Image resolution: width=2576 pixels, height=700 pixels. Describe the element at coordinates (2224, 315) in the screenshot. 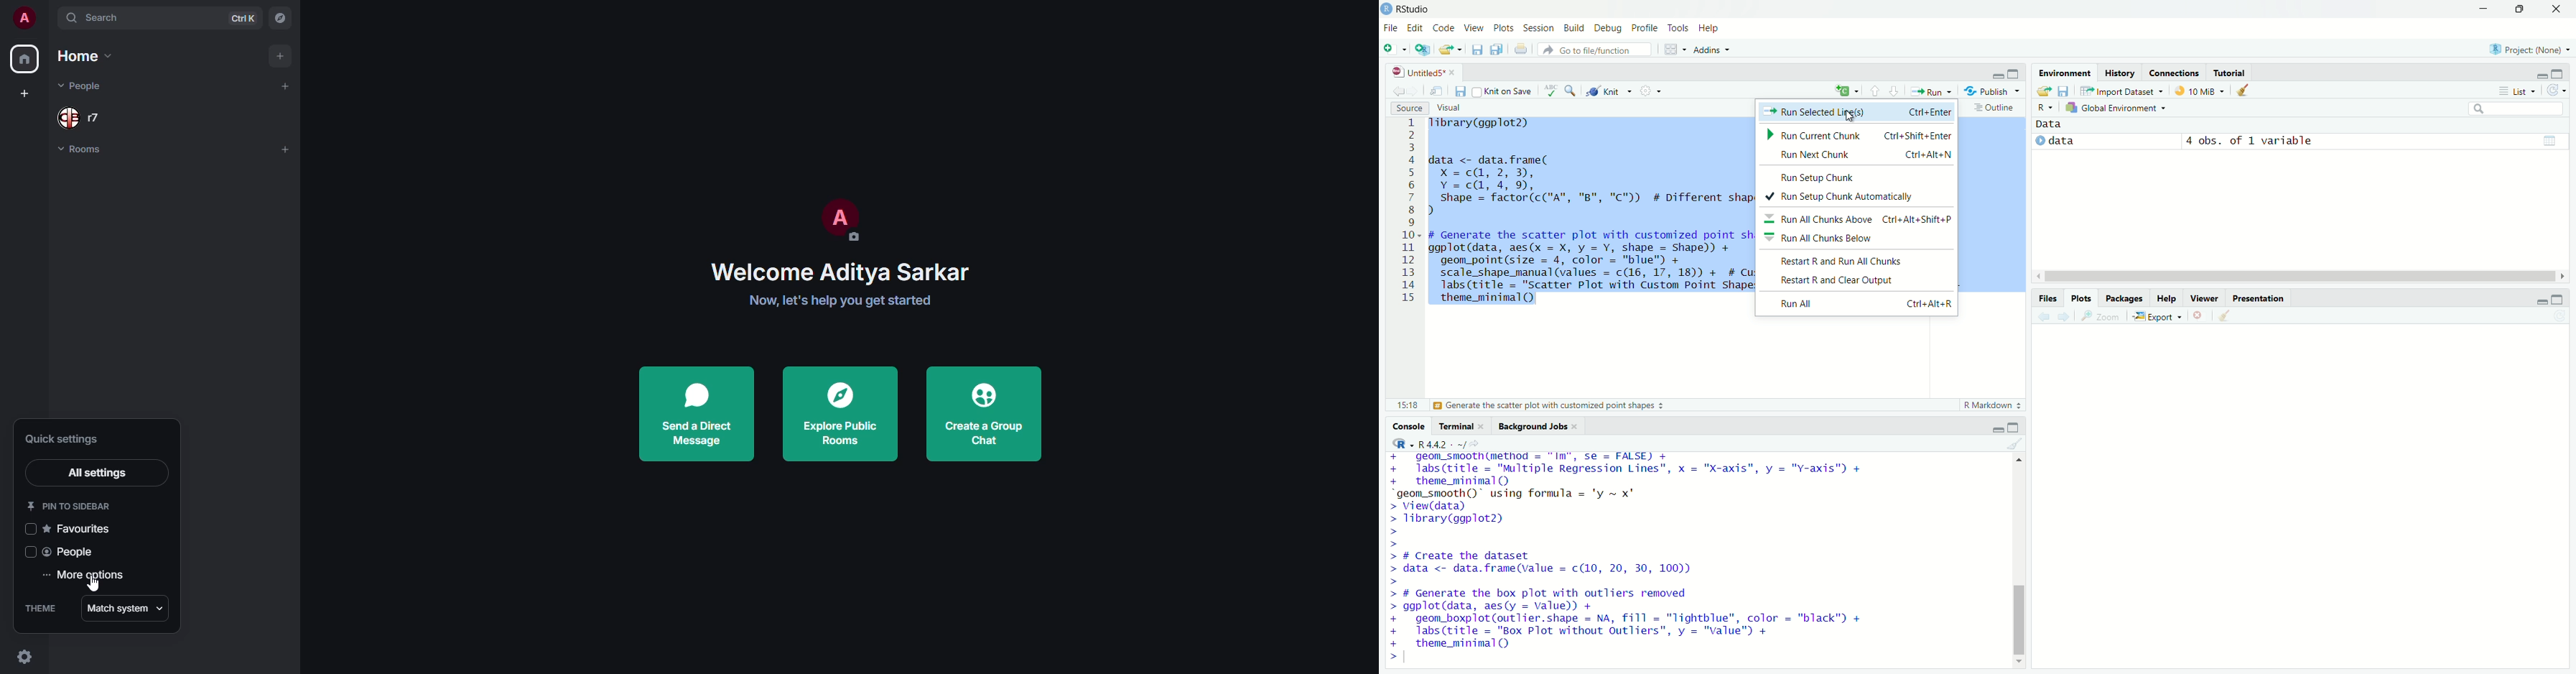

I see `Clear all plots` at that location.